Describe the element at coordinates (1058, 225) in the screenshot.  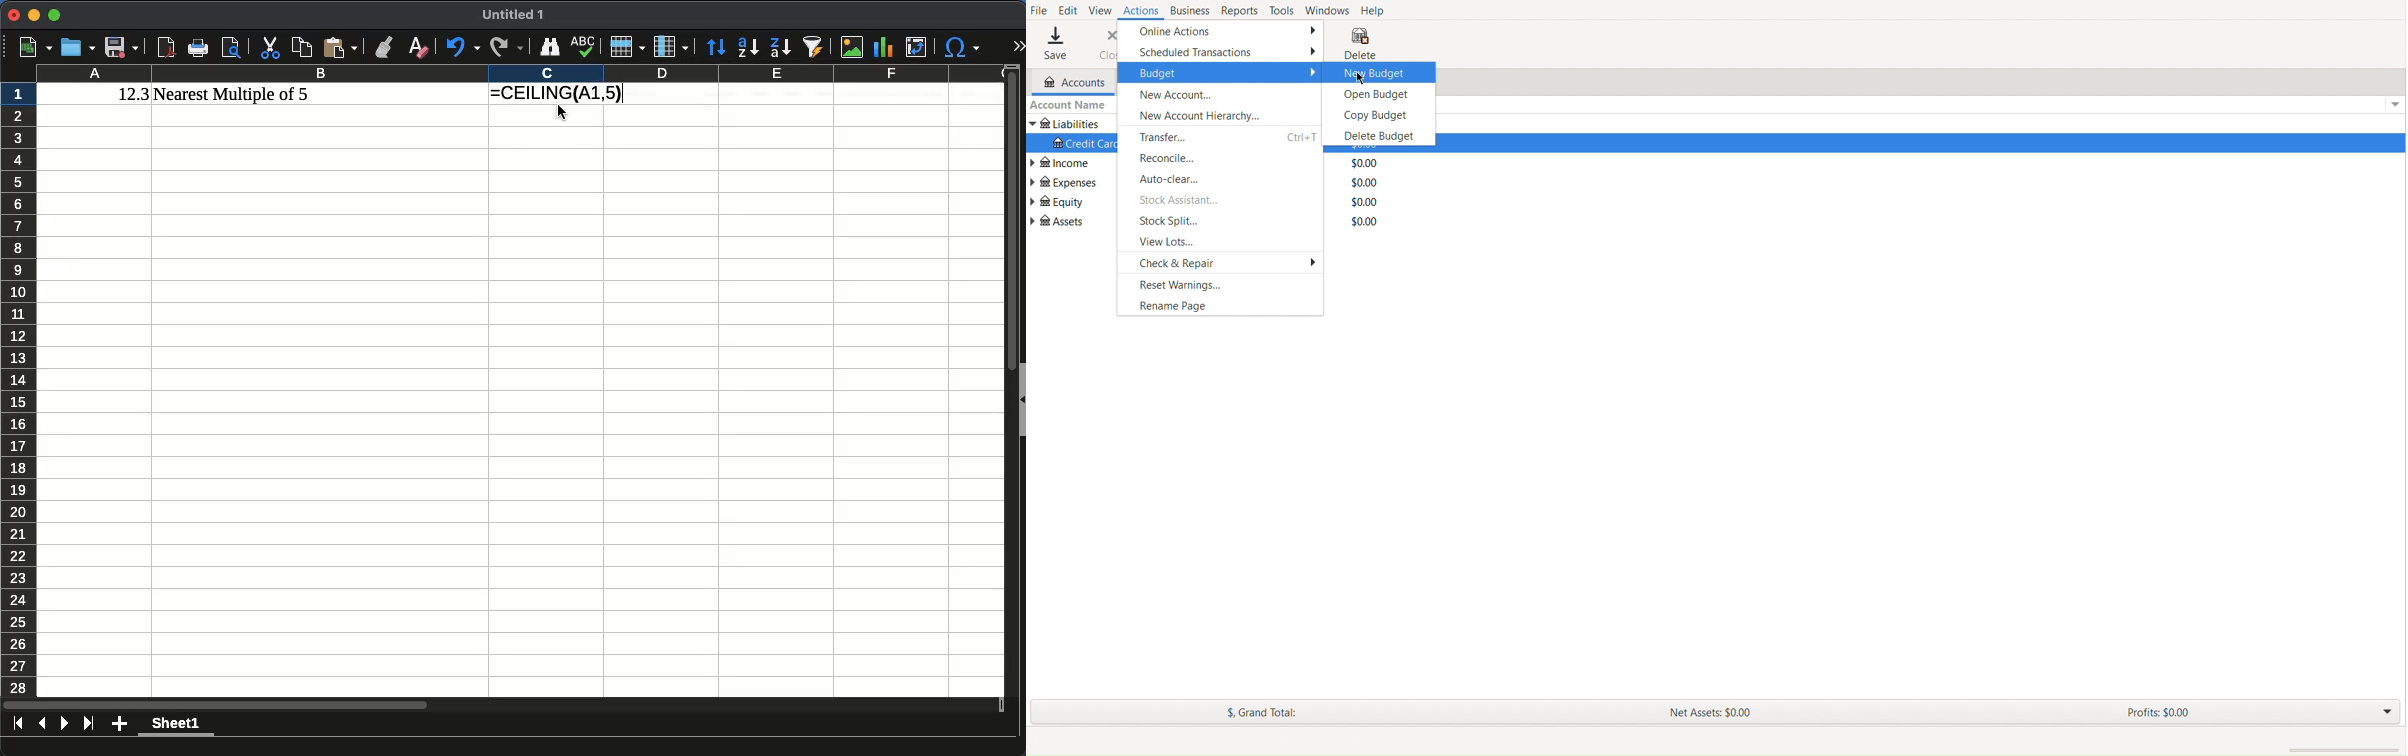
I see `Assets` at that location.